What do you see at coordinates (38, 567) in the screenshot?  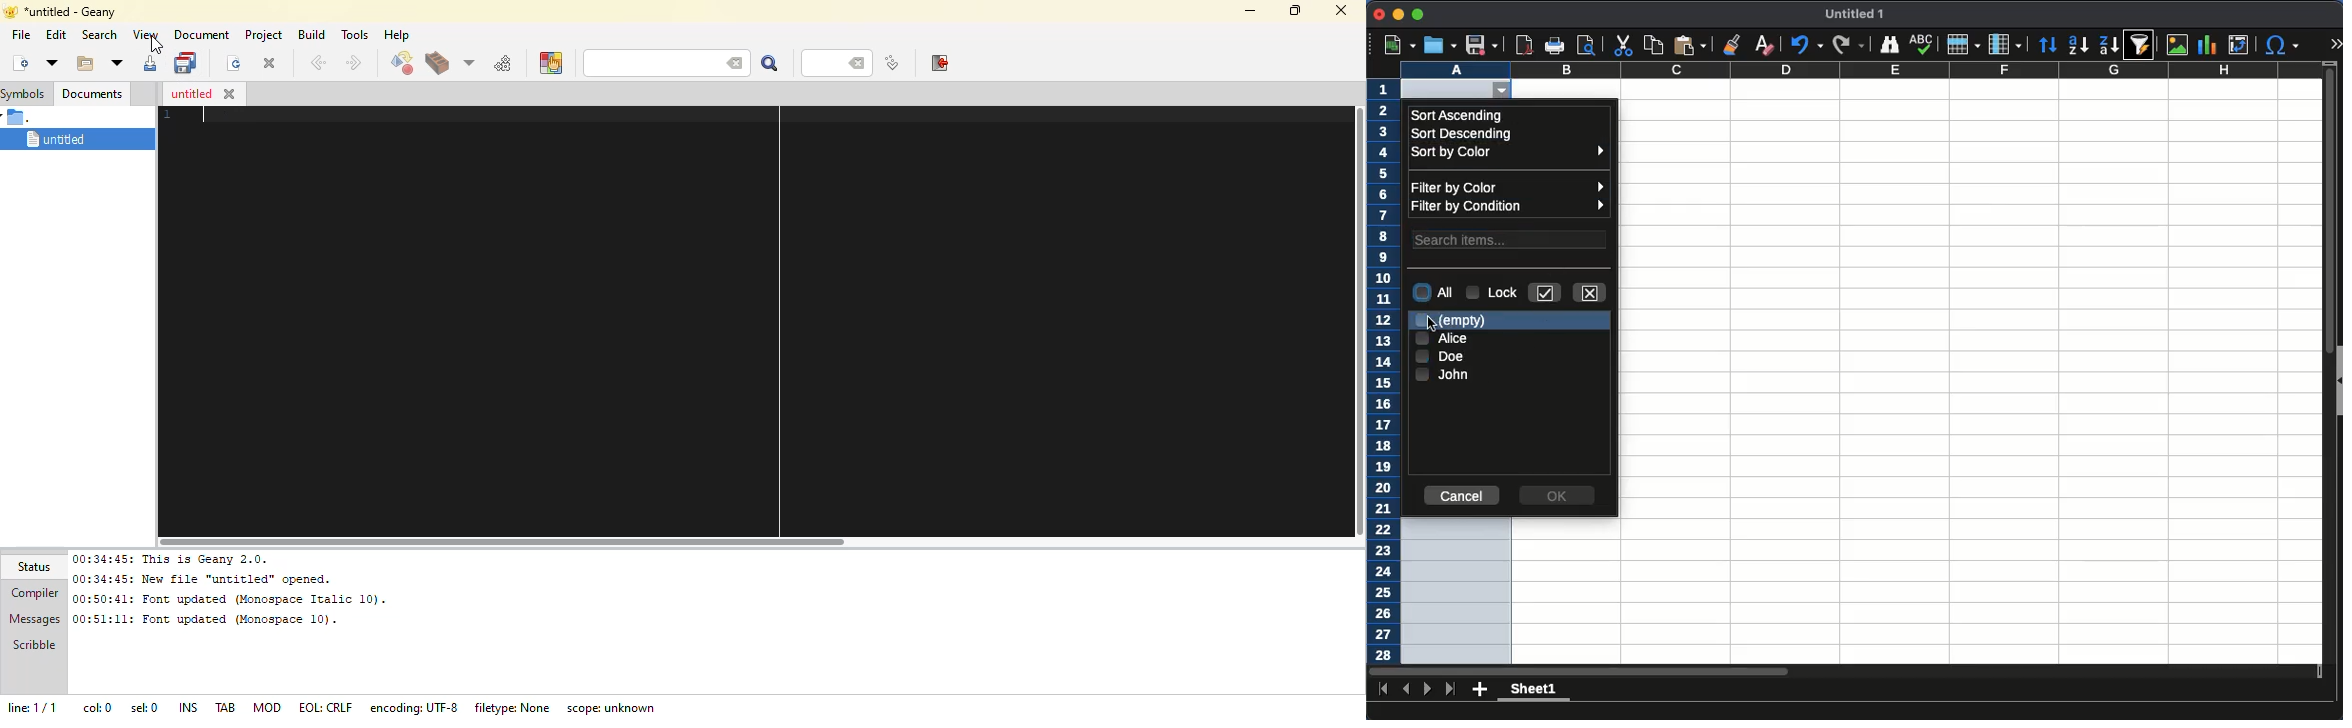 I see `status` at bounding box center [38, 567].